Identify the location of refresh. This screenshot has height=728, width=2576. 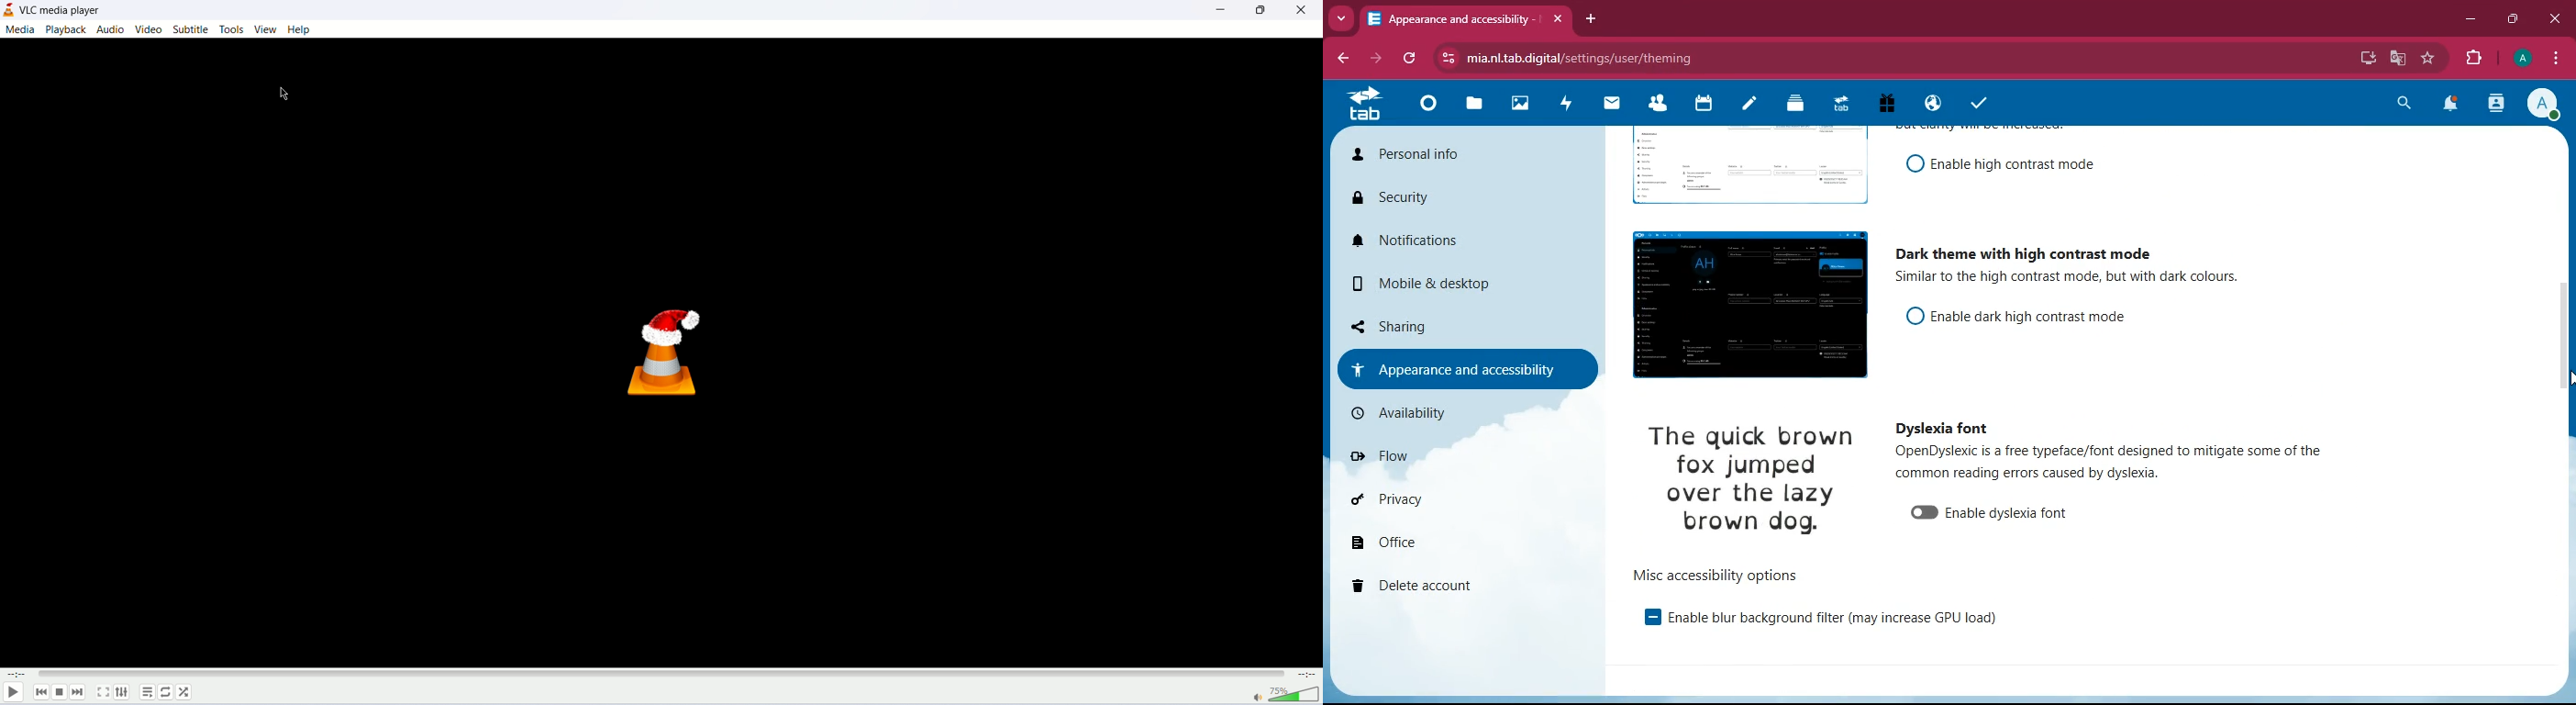
(1406, 60).